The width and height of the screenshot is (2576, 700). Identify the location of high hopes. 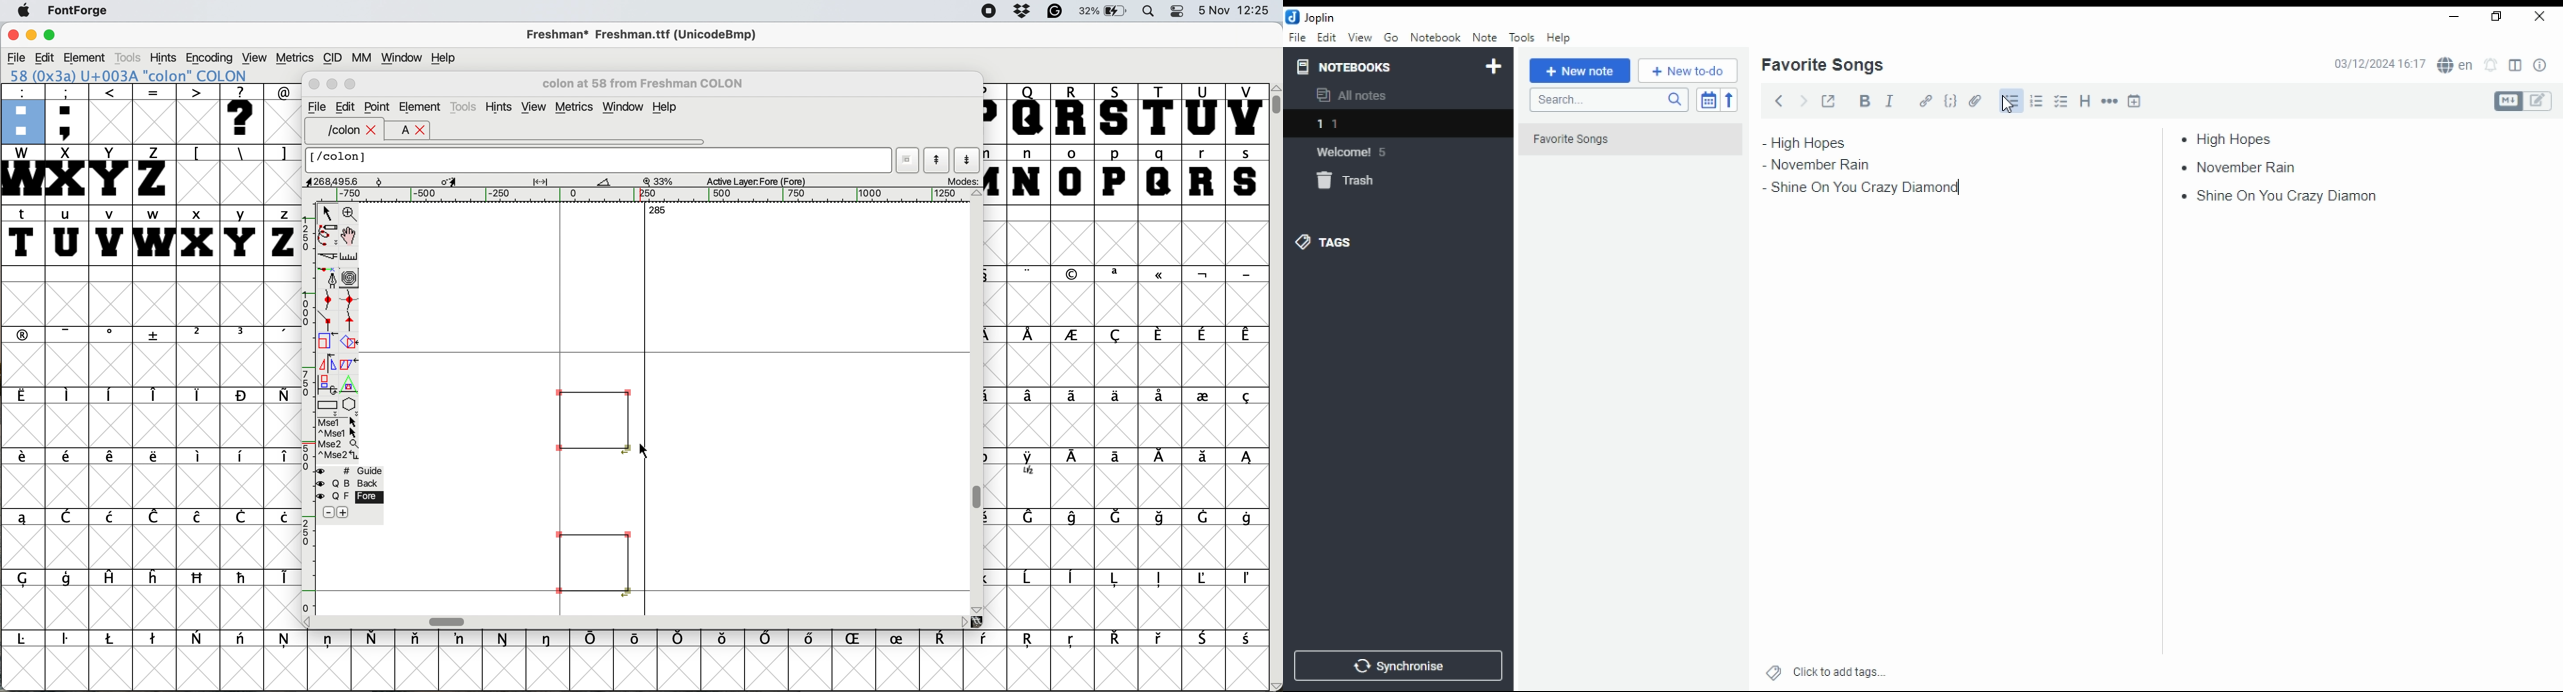
(2236, 139).